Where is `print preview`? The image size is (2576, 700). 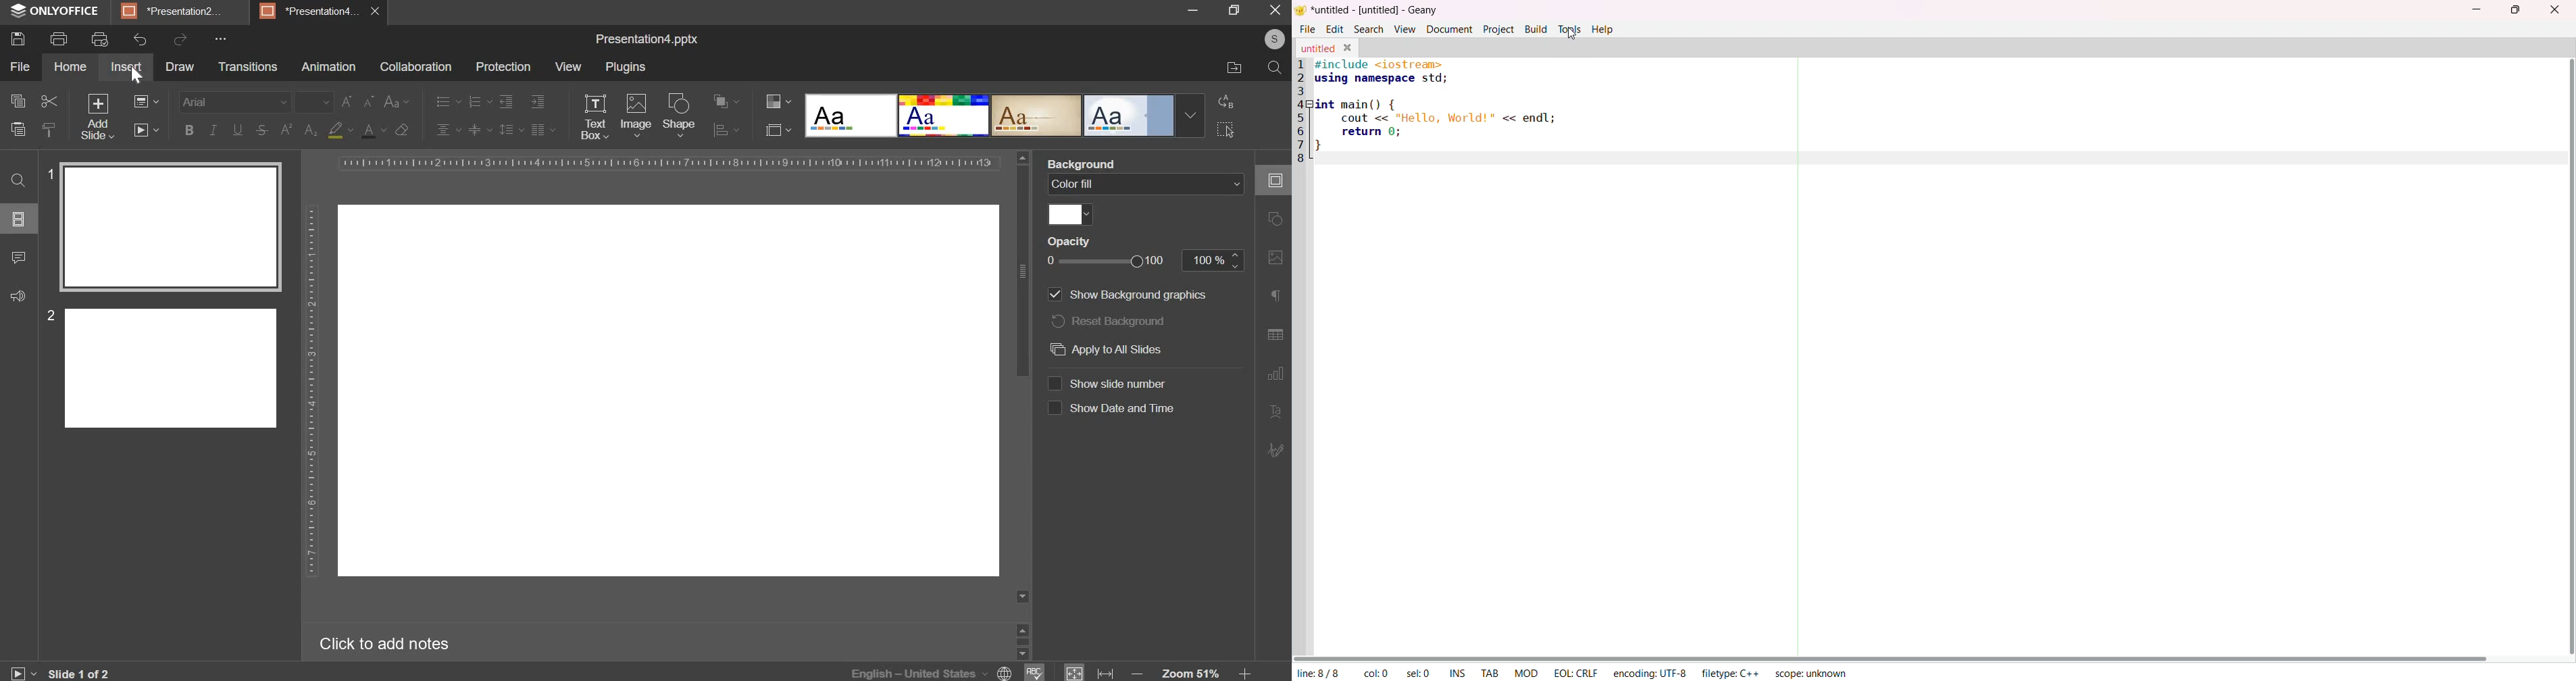 print preview is located at coordinates (101, 39).